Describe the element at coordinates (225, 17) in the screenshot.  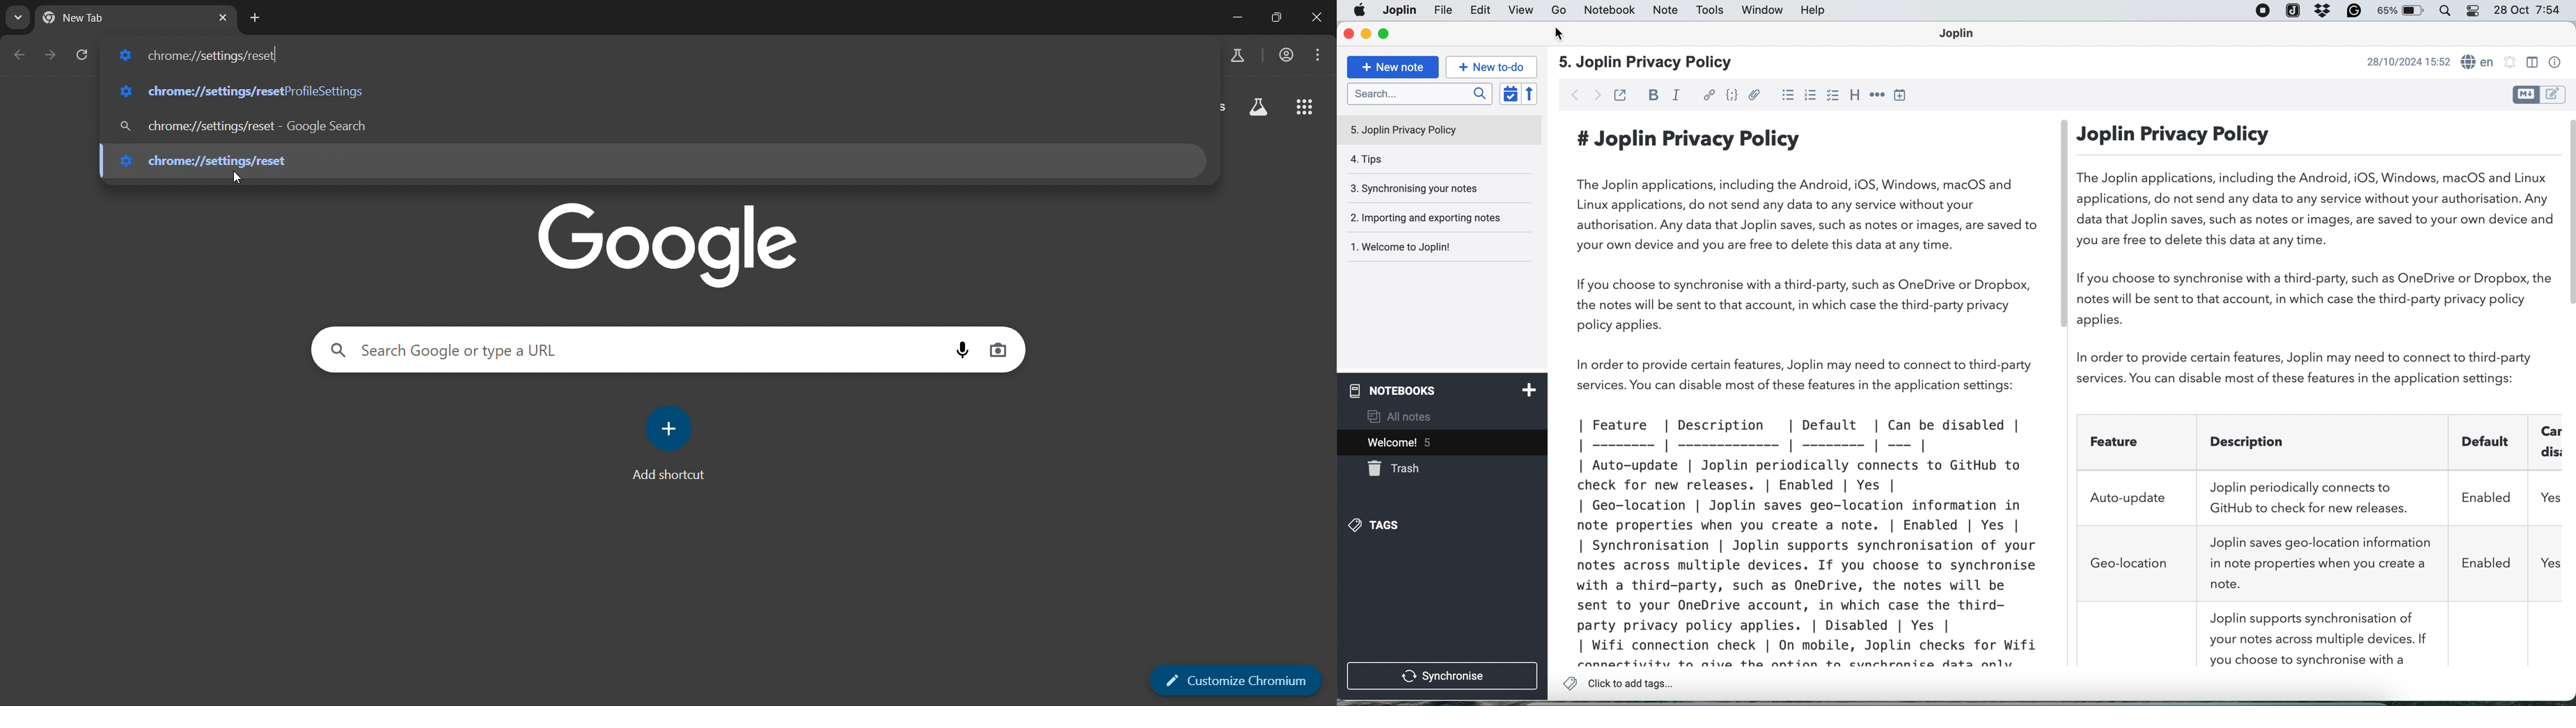
I see `close tab` at that location.